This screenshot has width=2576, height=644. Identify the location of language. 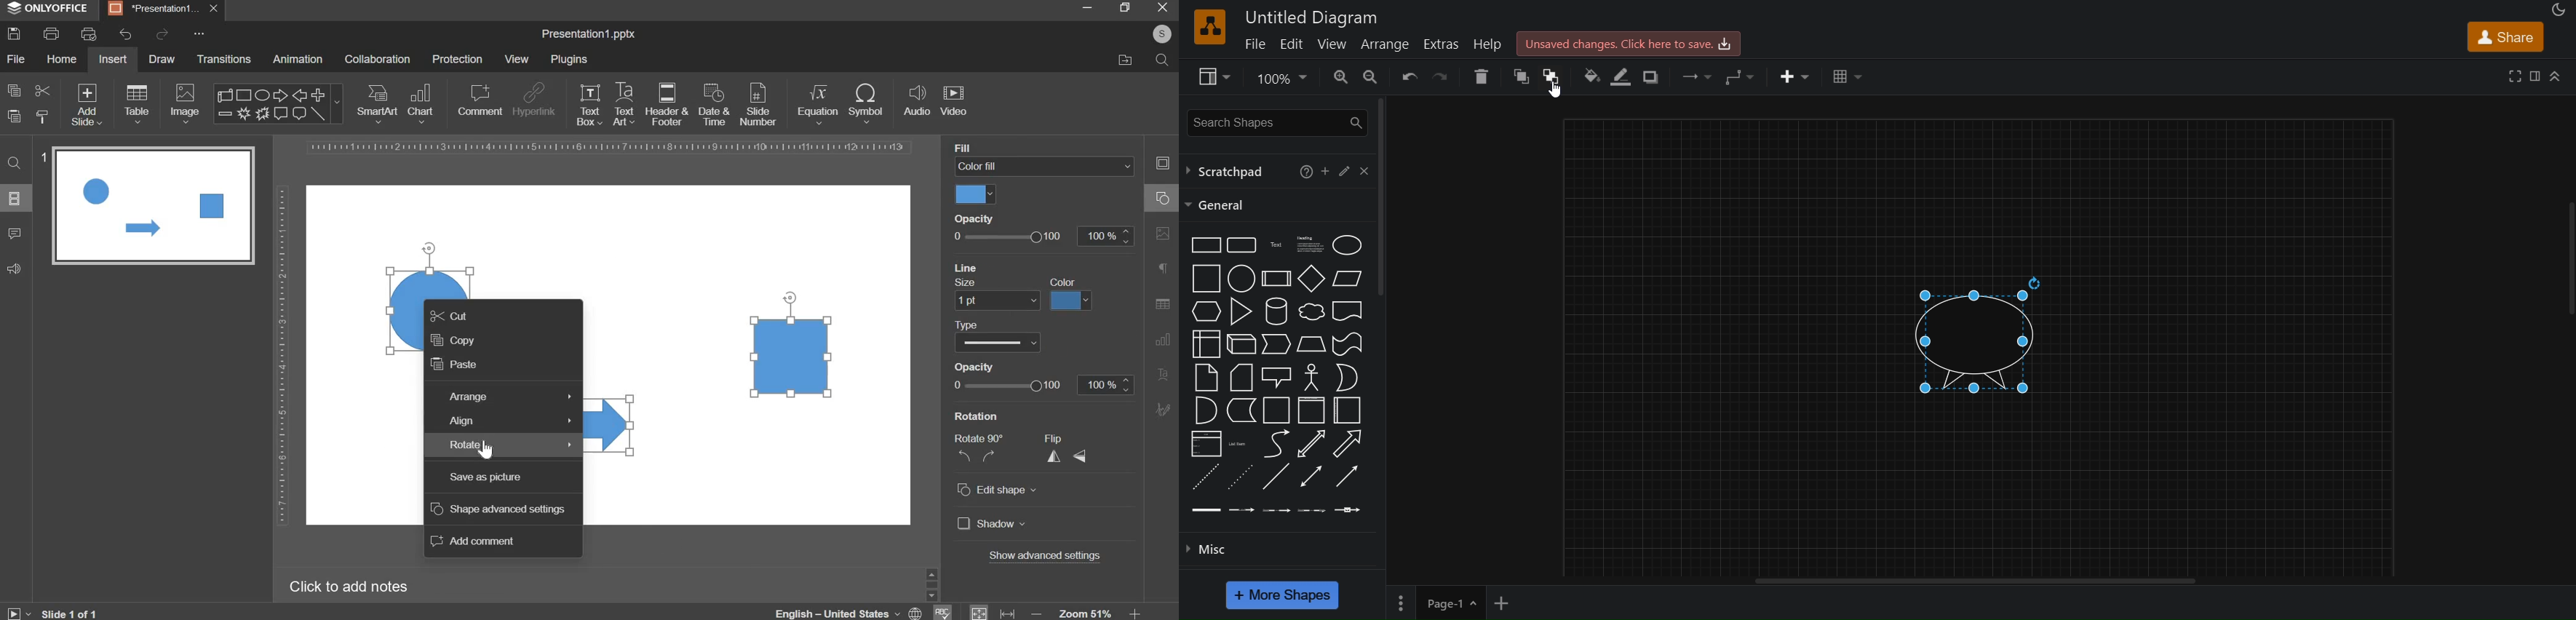
(851, 610).